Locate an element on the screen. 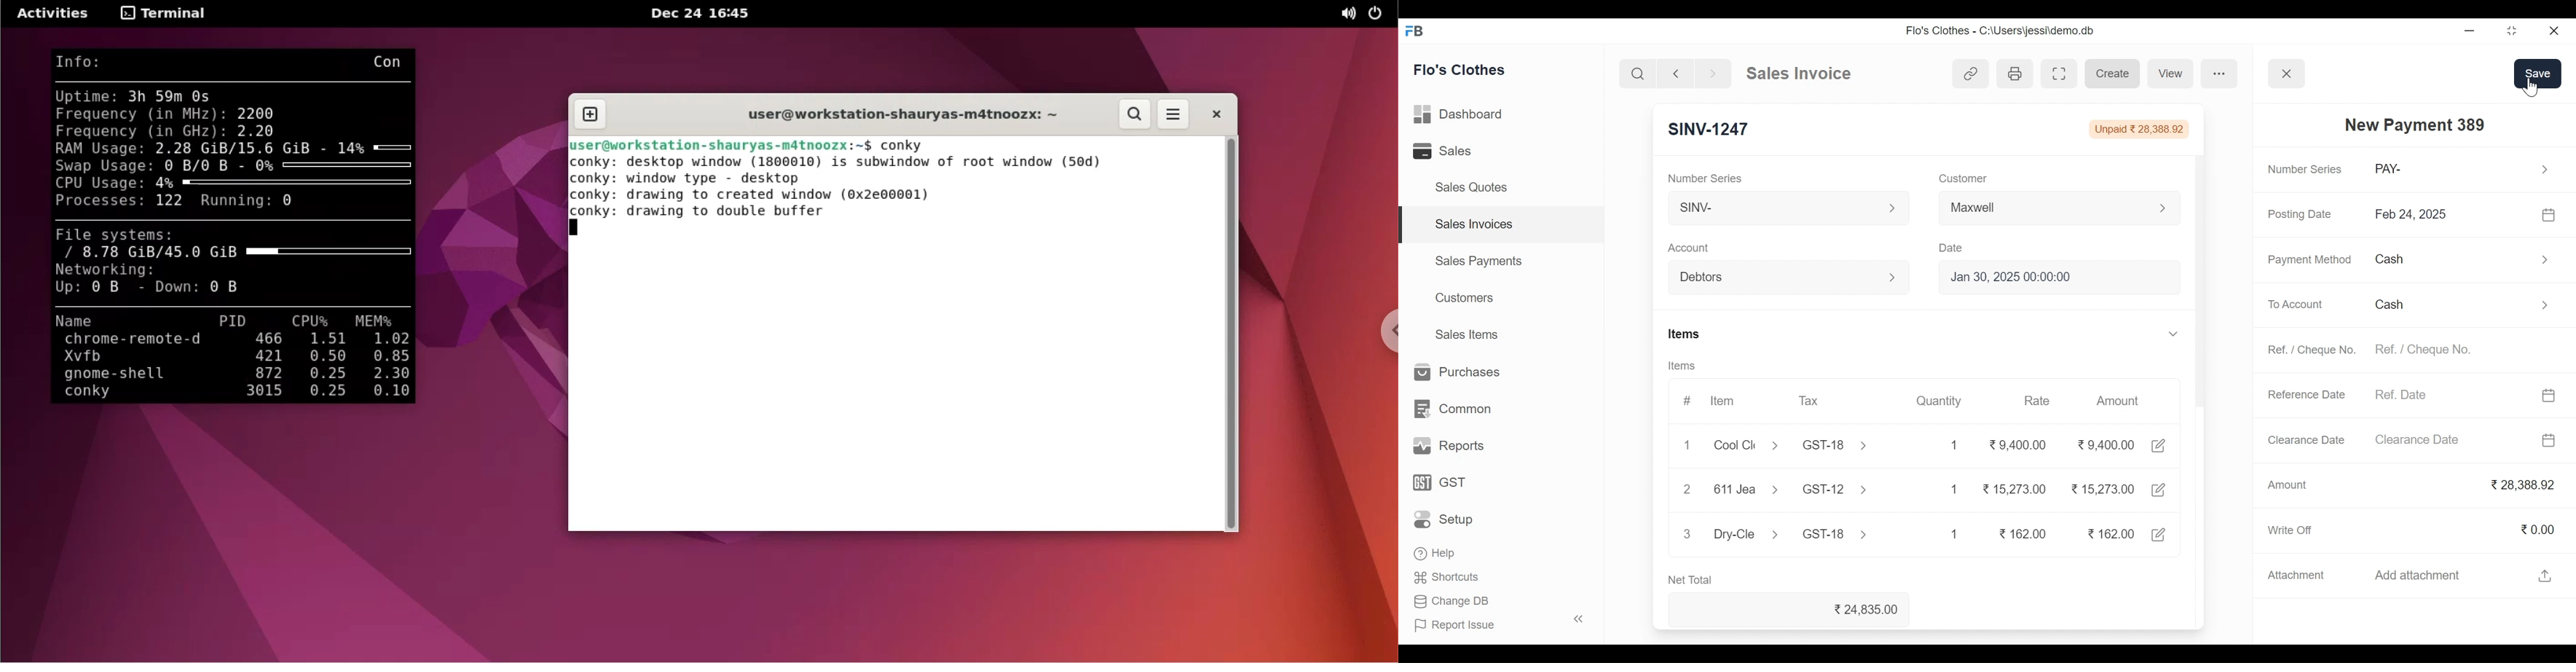 This screenshot has height=672, width=2576. Edit is located at coordinates (2162, 490).